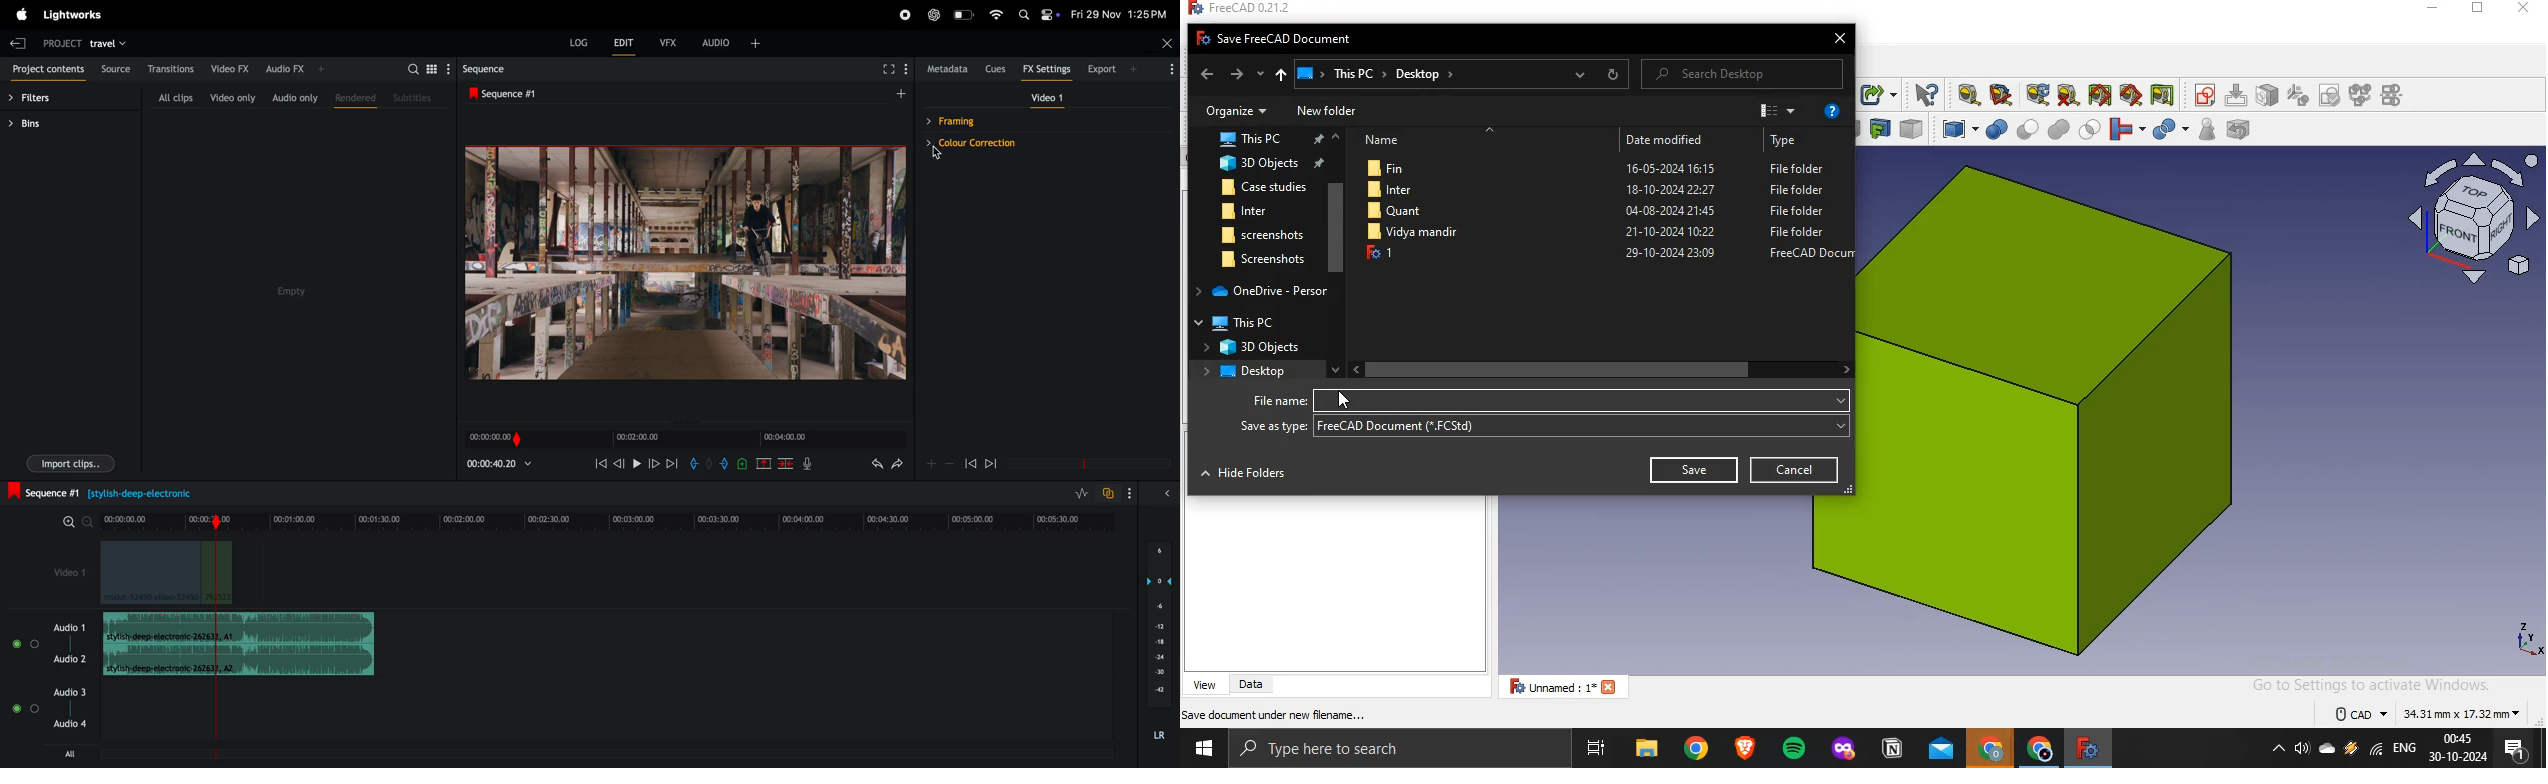 The width and height of the screenshot is (2548, 784). Describe the element at coordinates (1893, 748) in the screenshot. I see `notion` at that location.